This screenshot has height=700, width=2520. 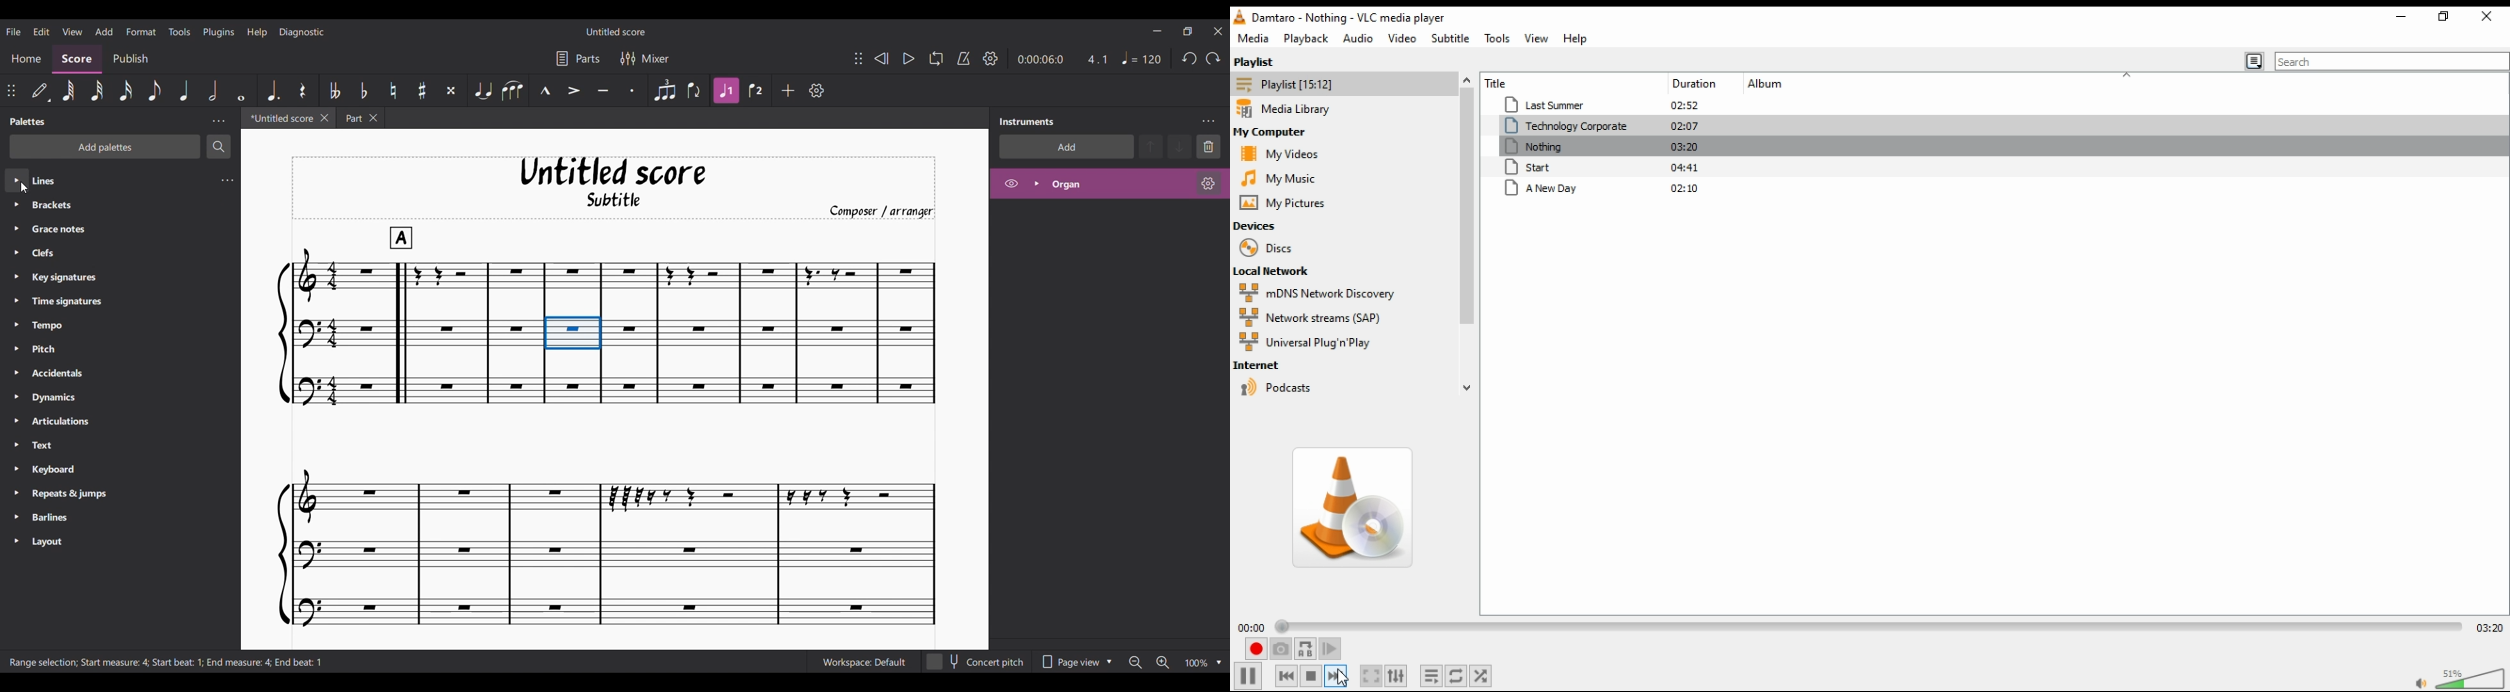 I want to click on Toggle natural, so click(x=393, y=91).